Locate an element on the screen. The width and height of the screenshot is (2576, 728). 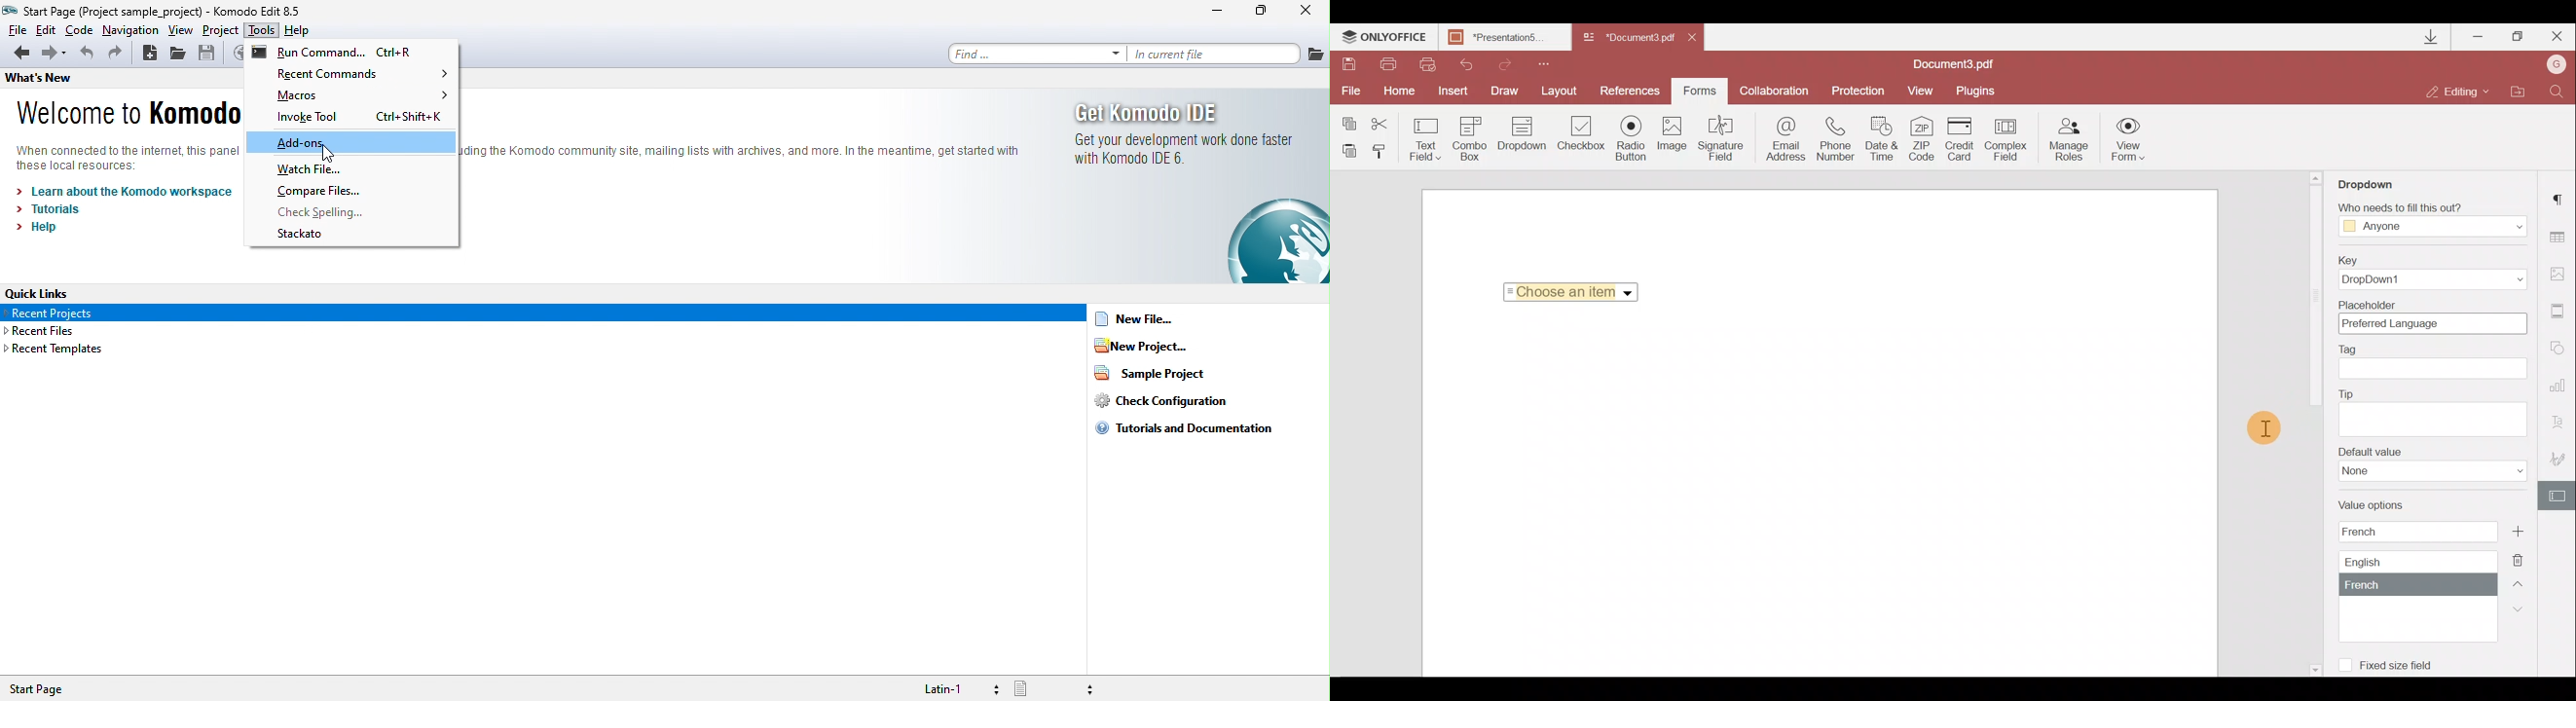
Down is located at coordinates (2522, 608).